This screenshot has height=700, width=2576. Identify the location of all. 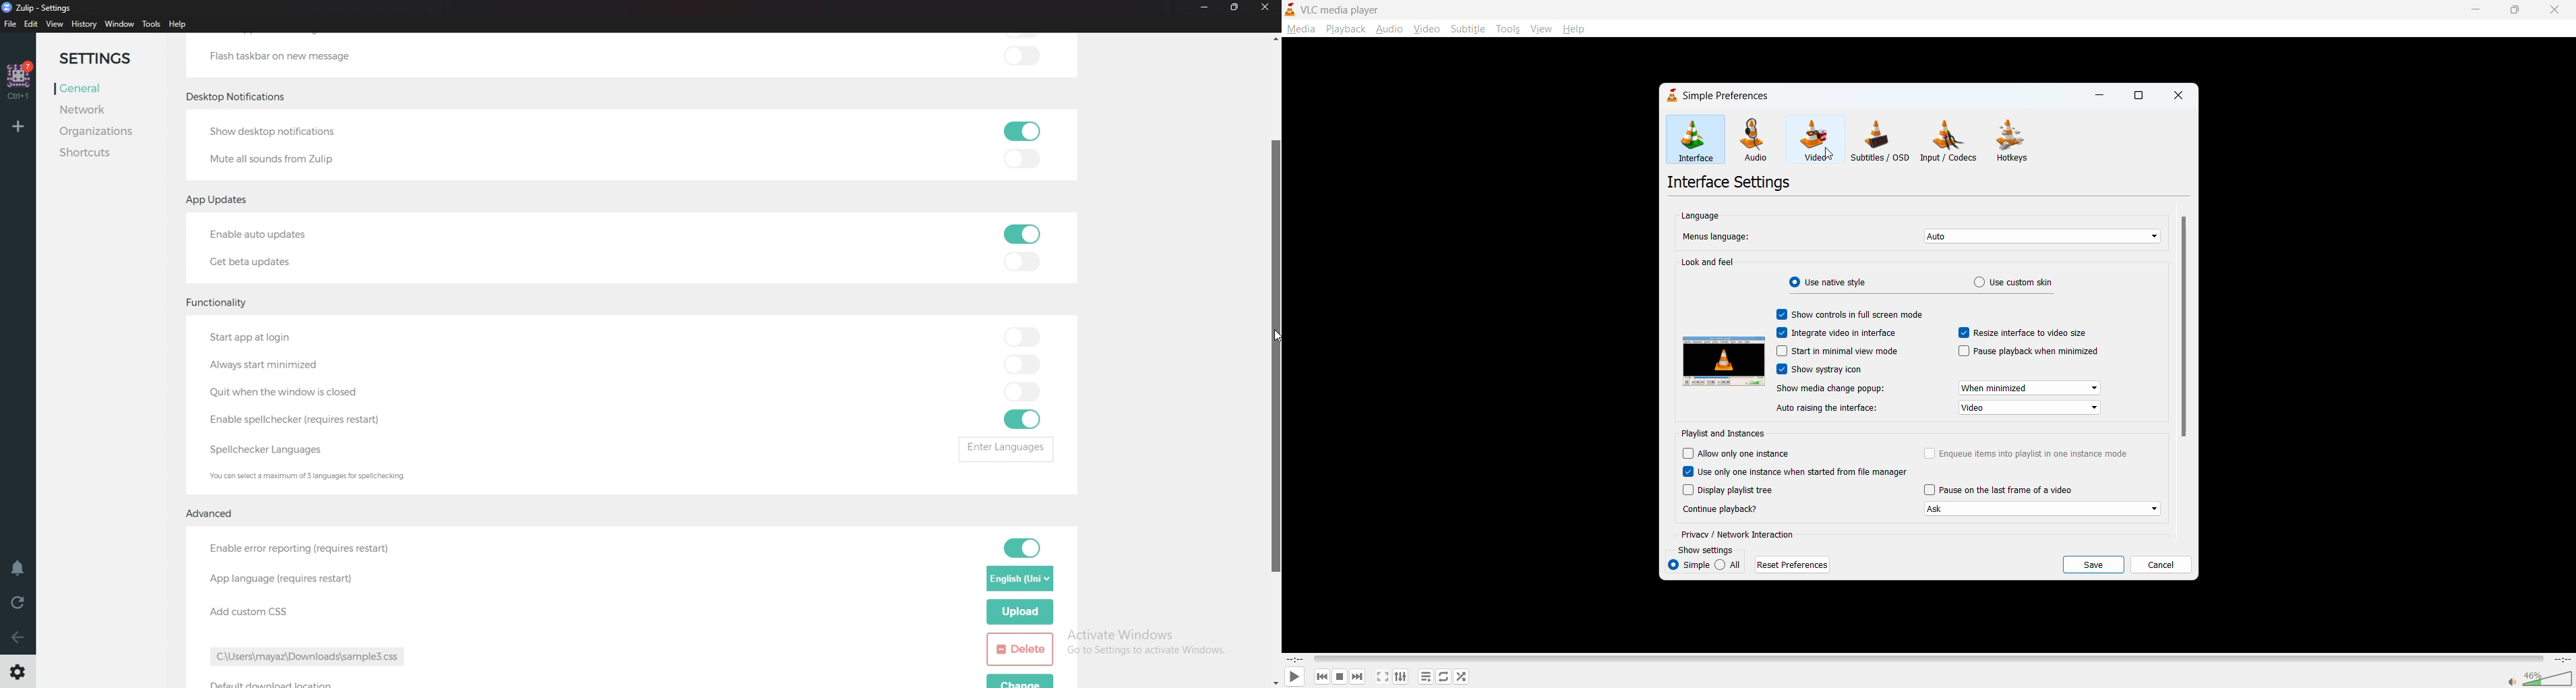
(1731, 563).